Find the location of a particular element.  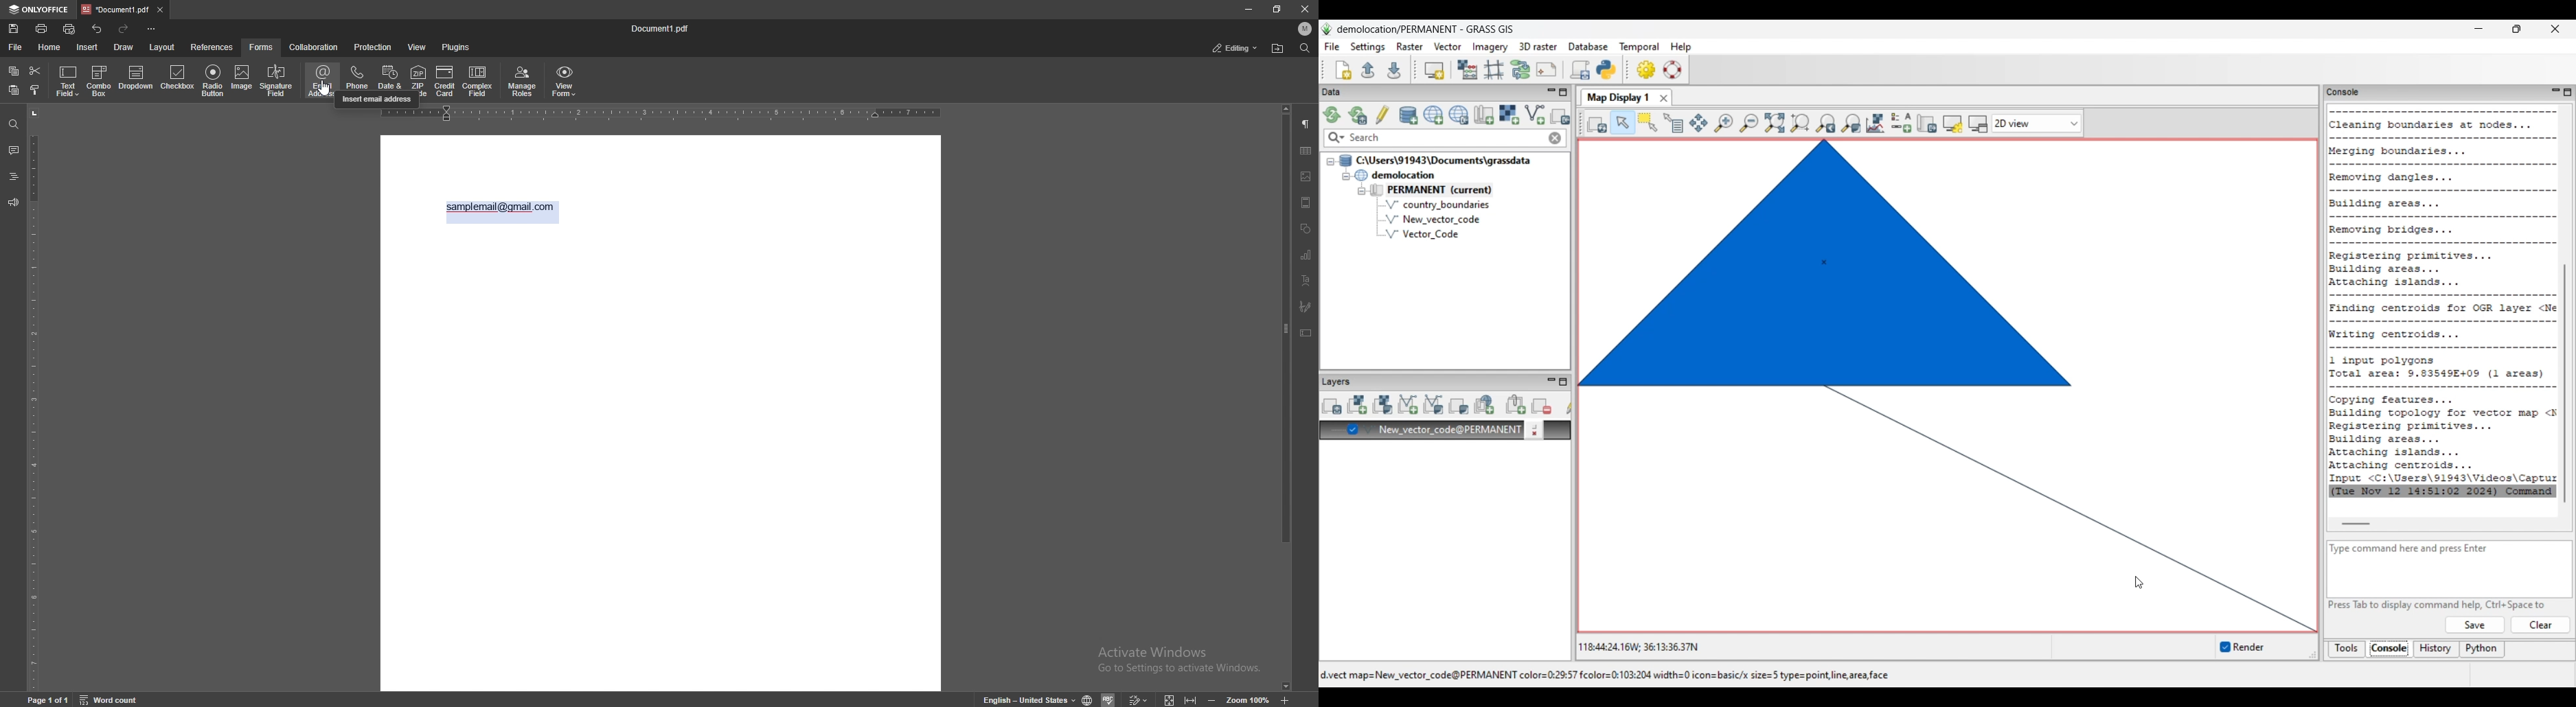

find is located at coordinates (14, 124).